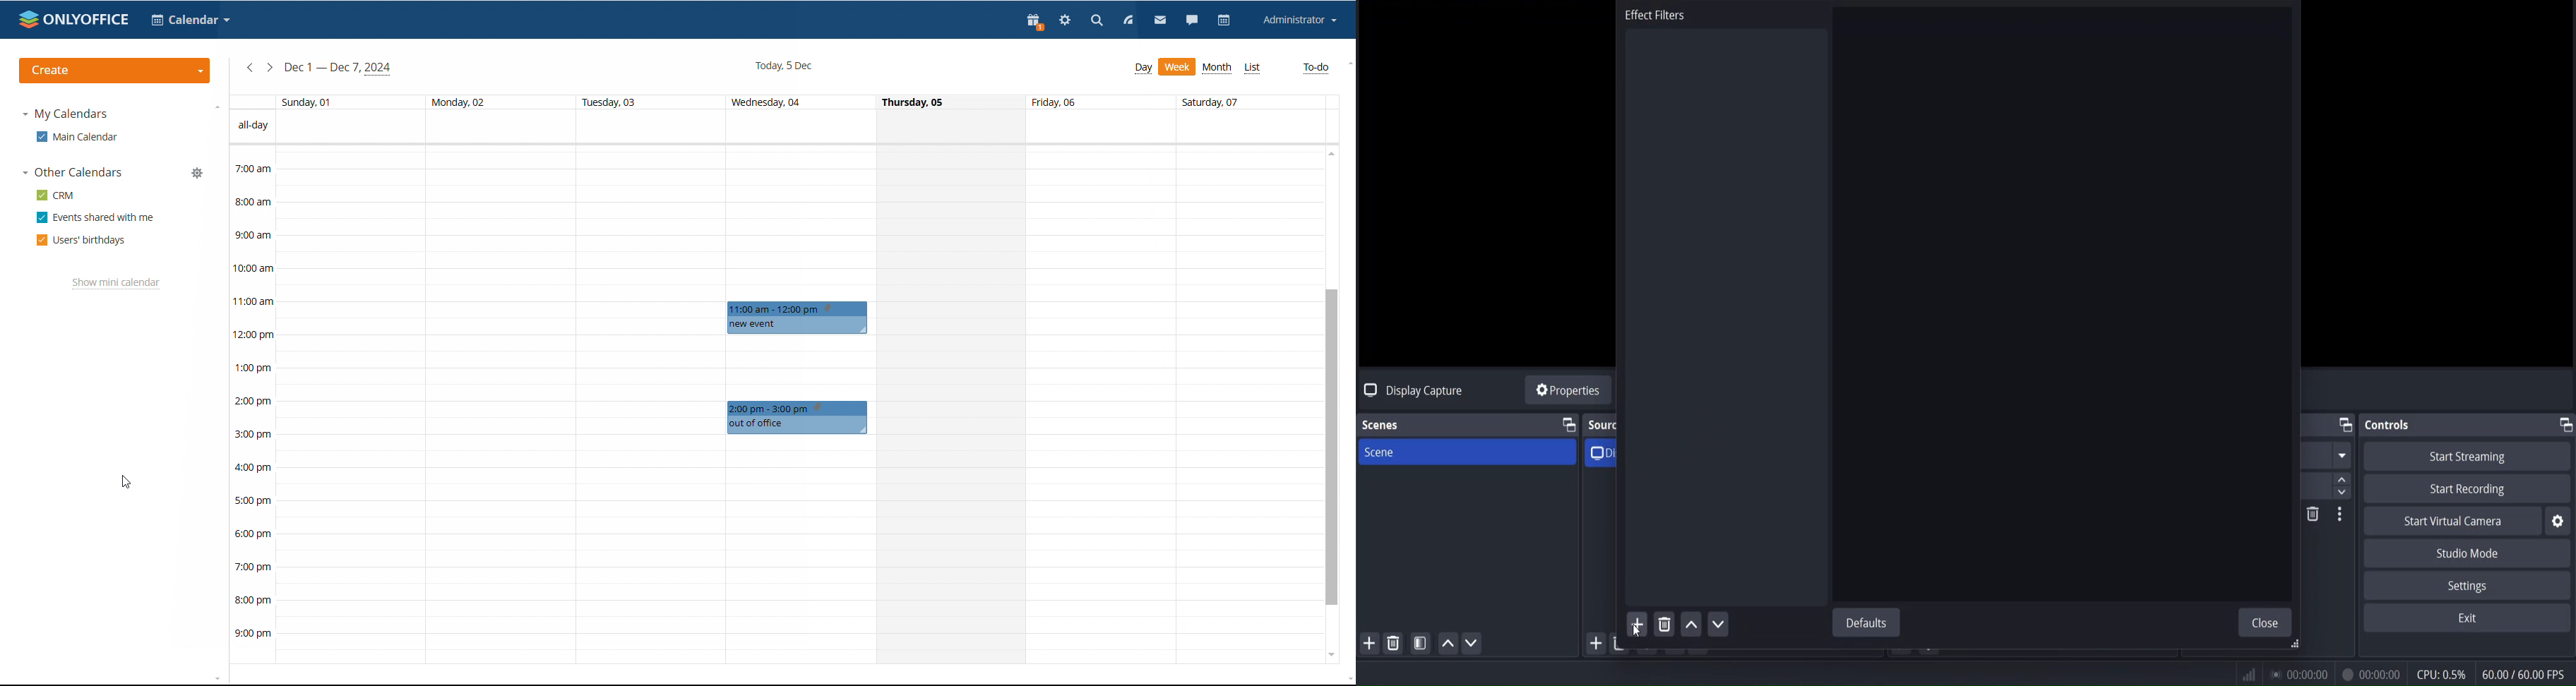 This screenshot has width=2576, height=700. Describe the element at coordinates (2390, 425) in the screenshot. I see `controls` at that location.